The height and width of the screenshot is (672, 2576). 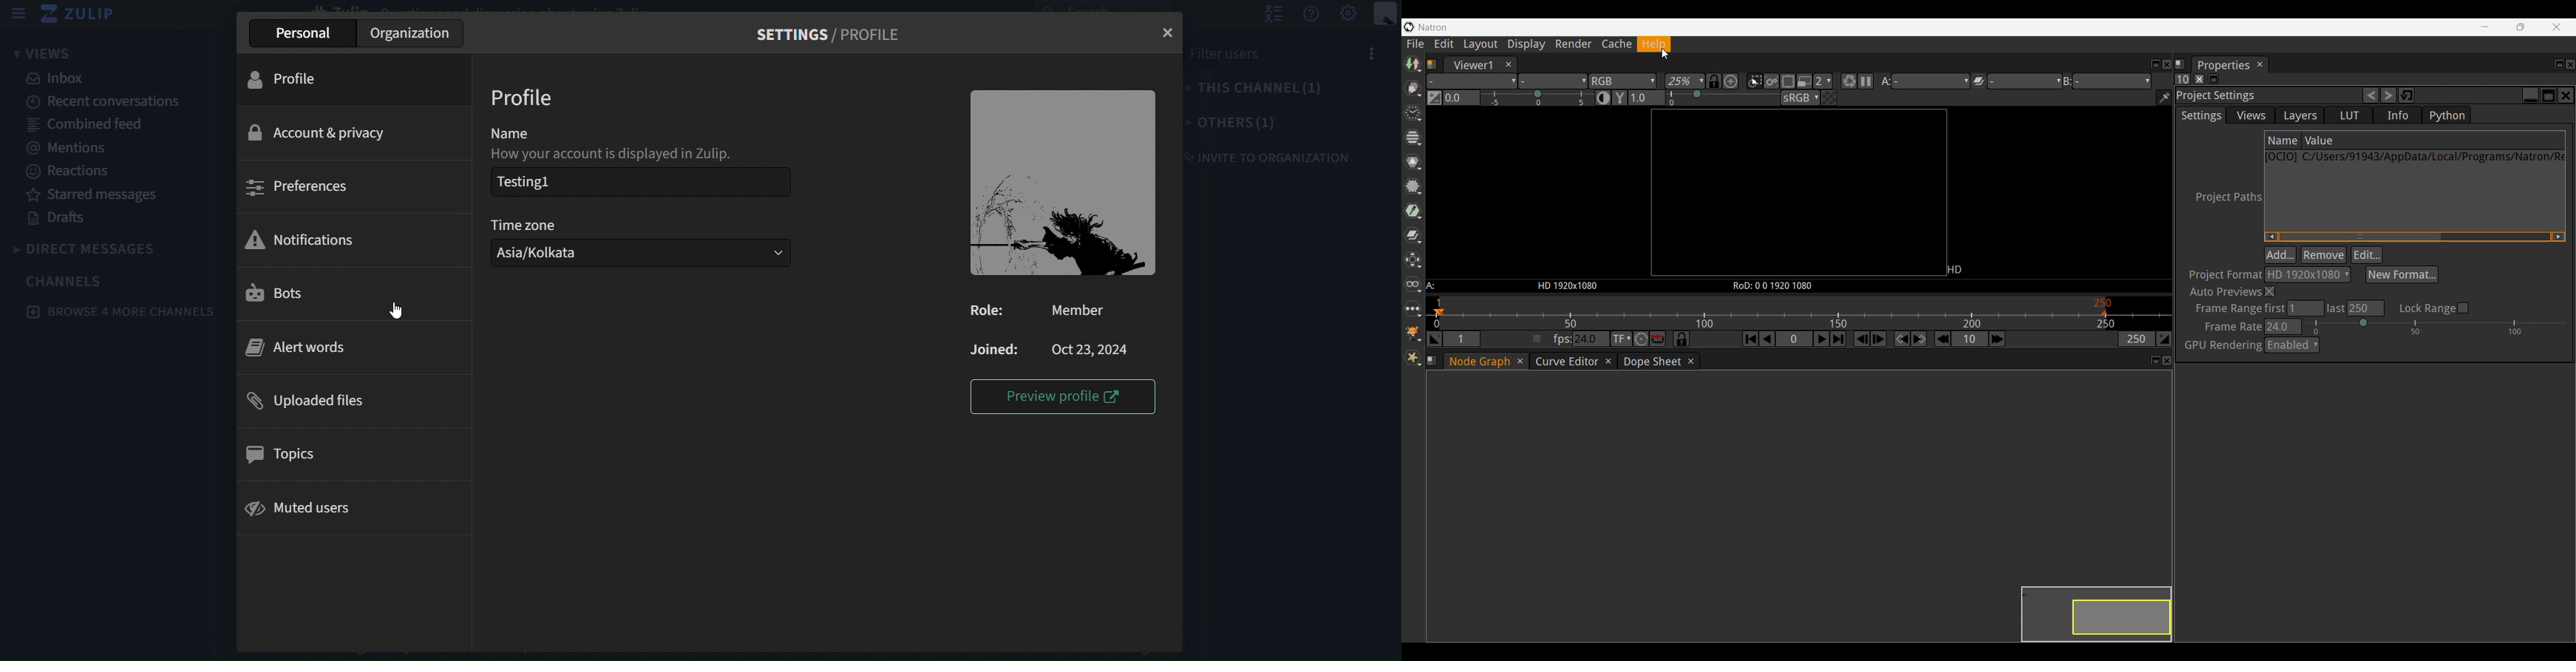 What do you see at coordinates (412, 36) in the screenshot?
I see `organization` at bounding box center [412, 36].